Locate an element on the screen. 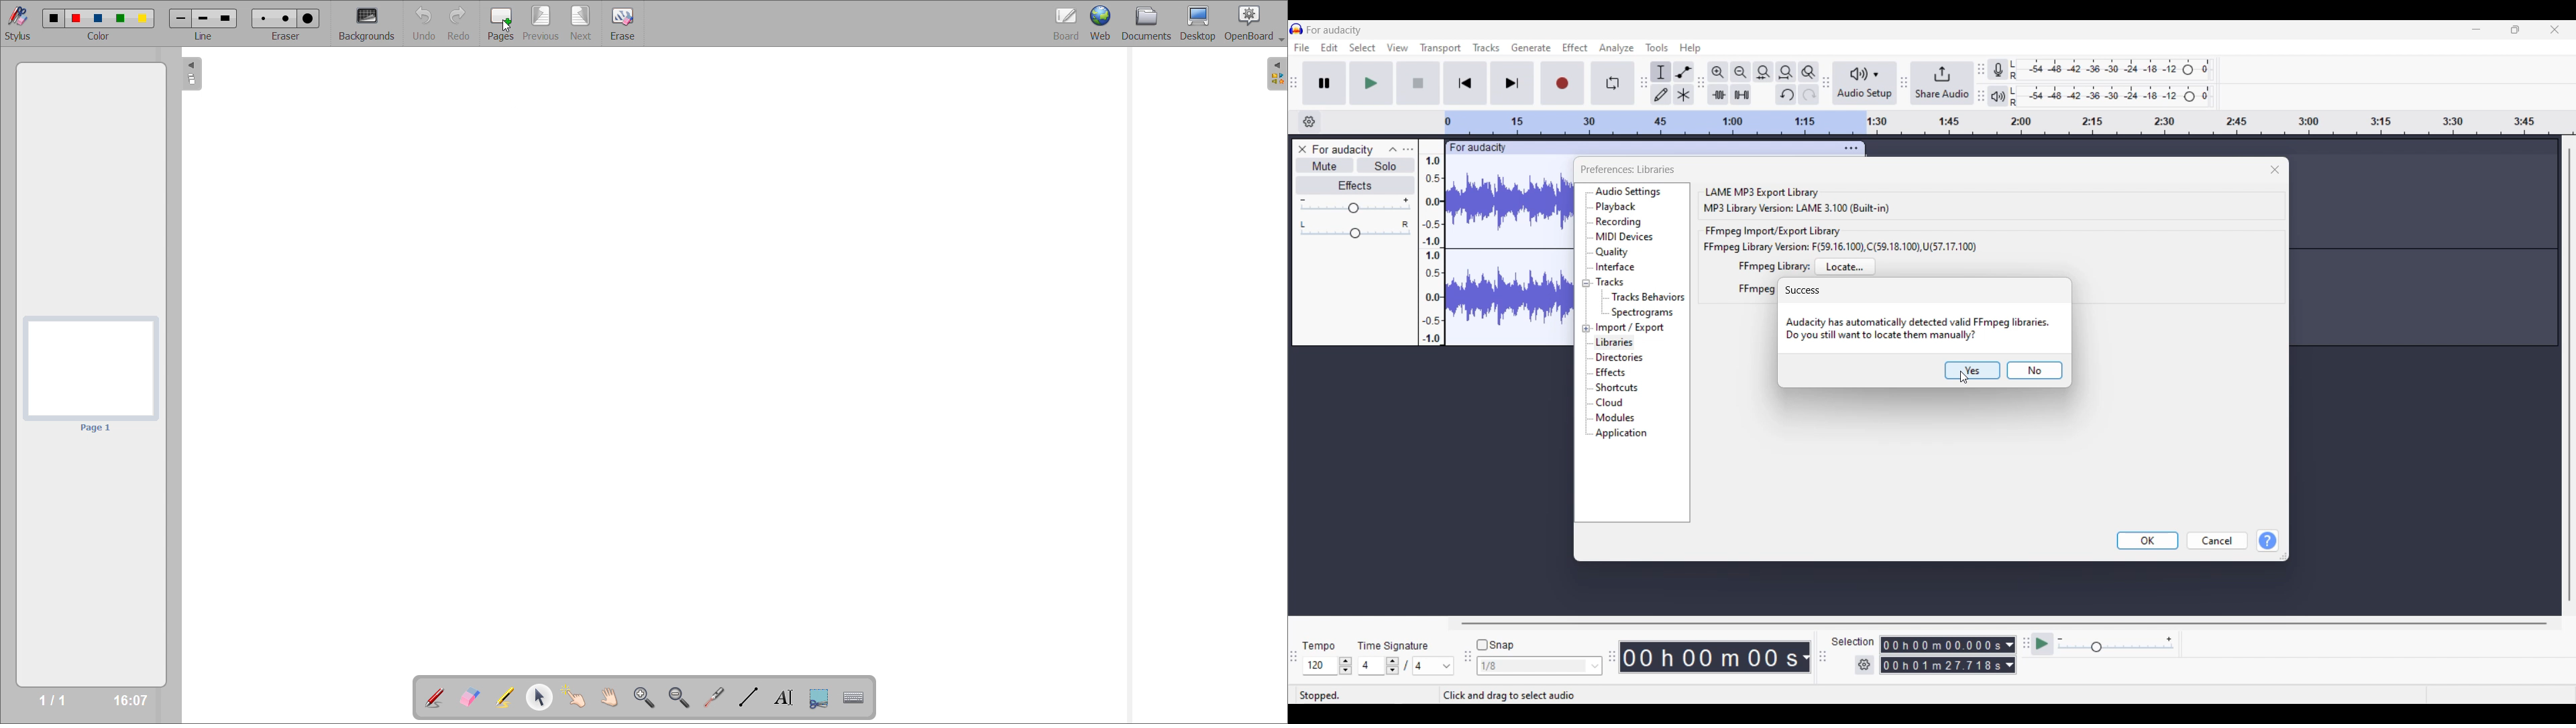 The width and height of the screenshot is (2576, 728). add annotations is located at coordinates (433, 698).